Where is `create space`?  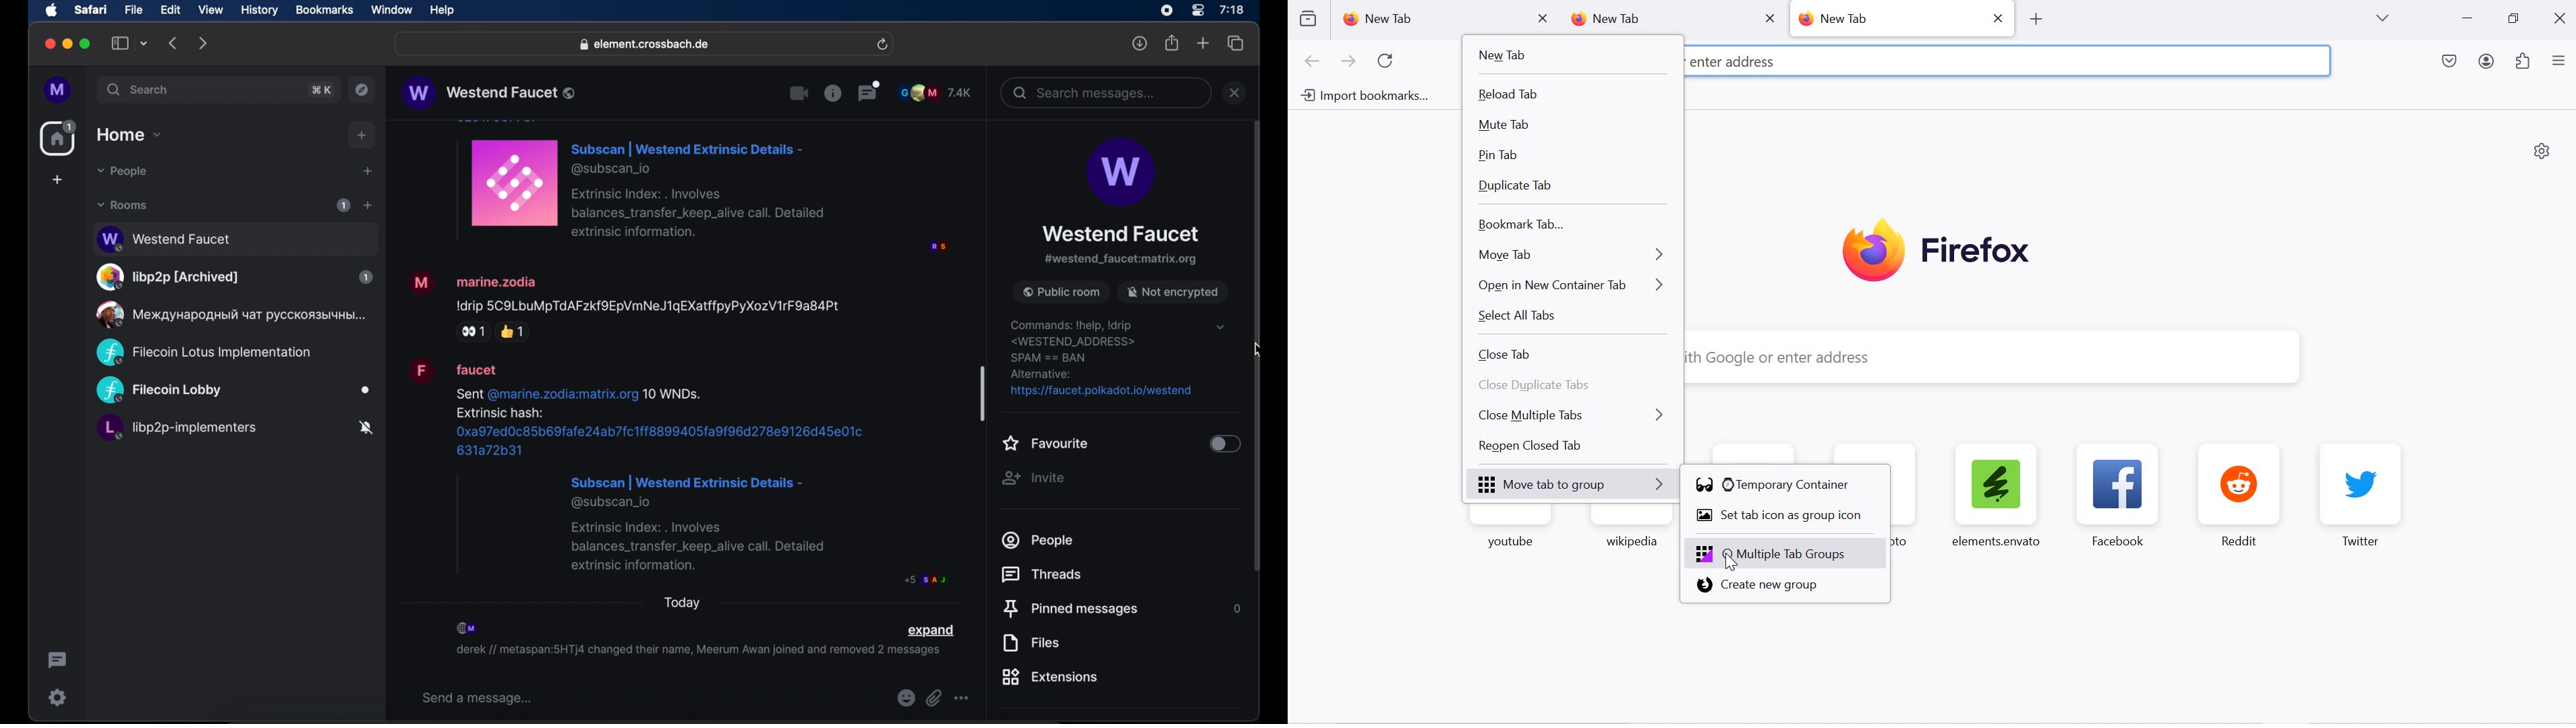
create space is located at coordinates (57, 180).